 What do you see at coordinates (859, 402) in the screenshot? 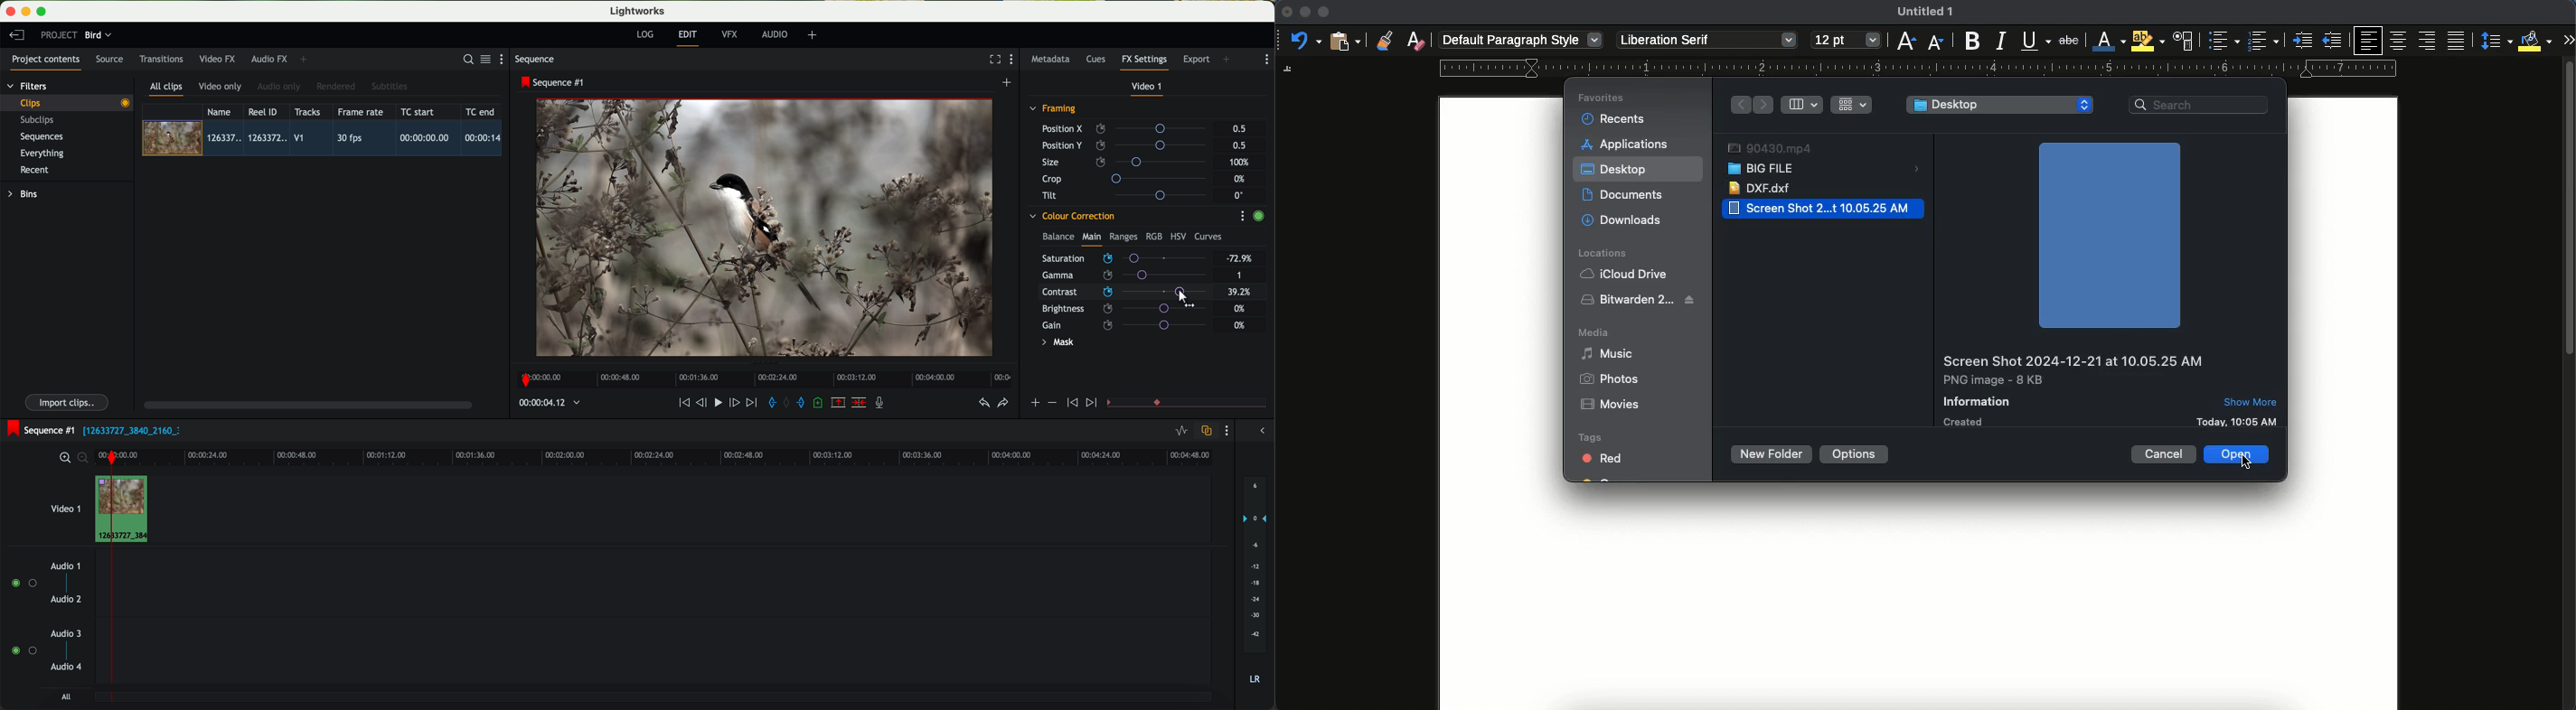
I see `delete/cut` at bounding box center [859, 402].